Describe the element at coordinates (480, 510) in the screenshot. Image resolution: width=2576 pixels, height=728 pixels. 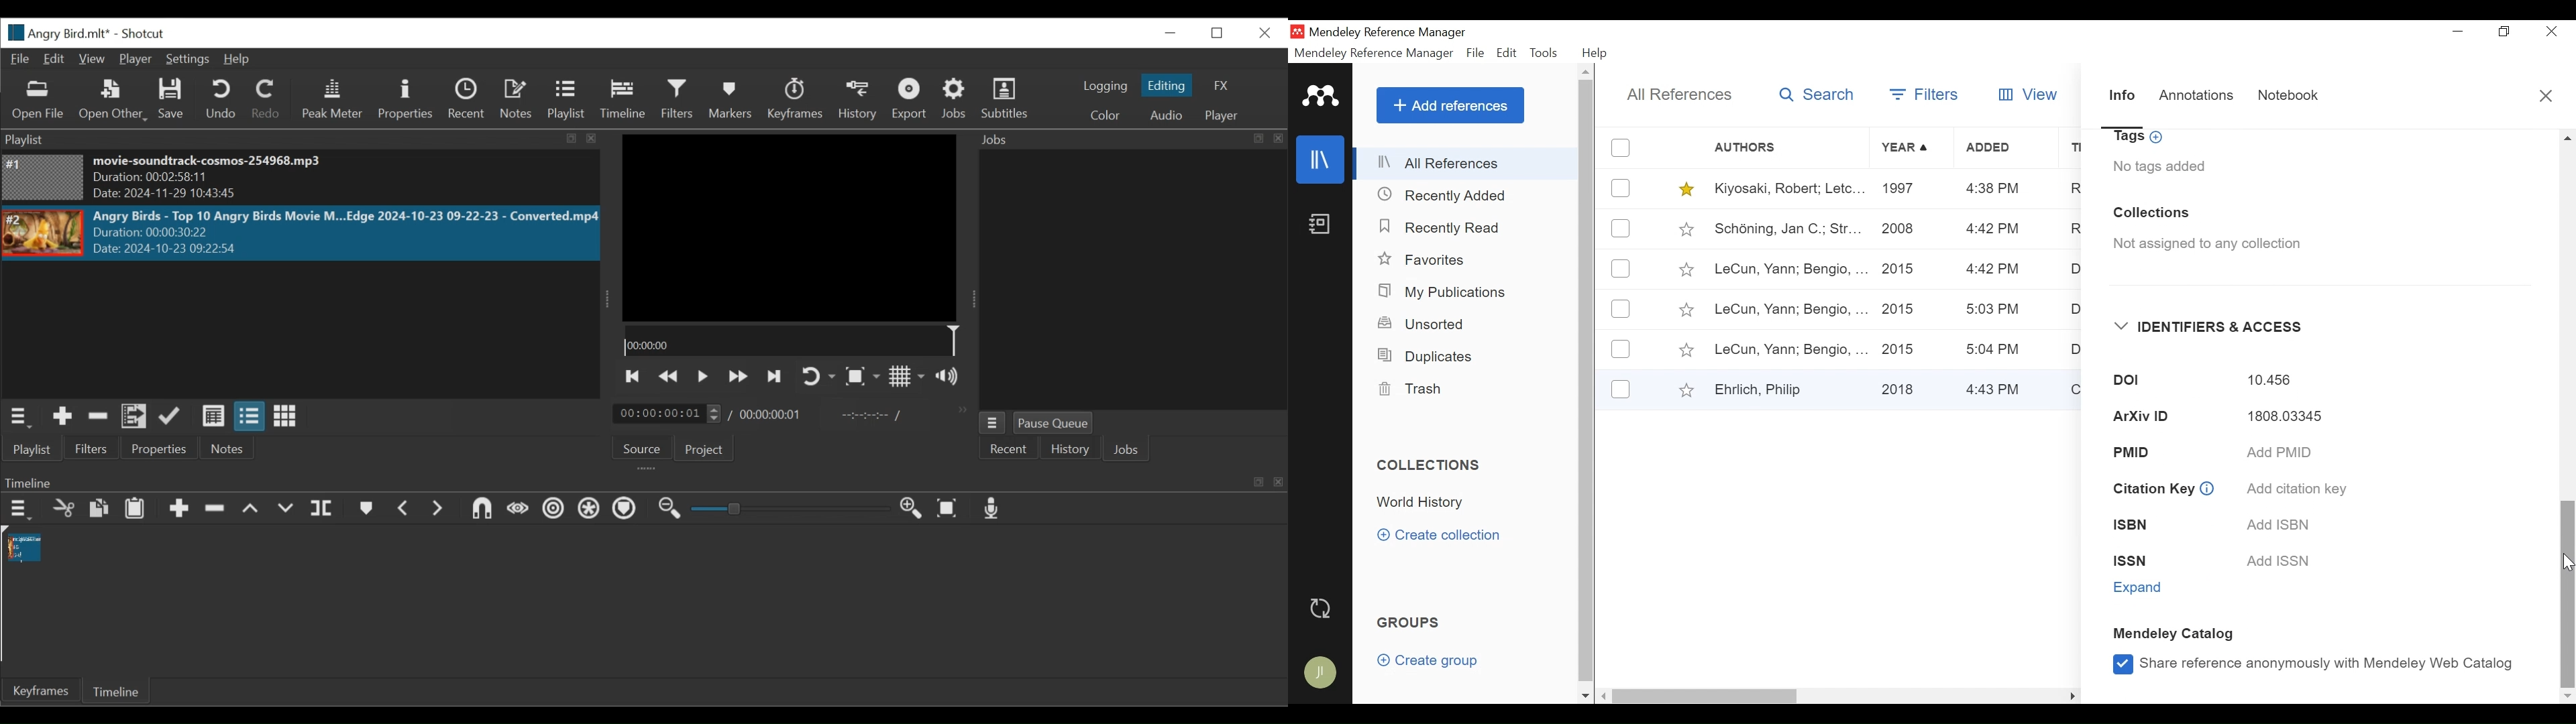
I see `Snap` at that location.